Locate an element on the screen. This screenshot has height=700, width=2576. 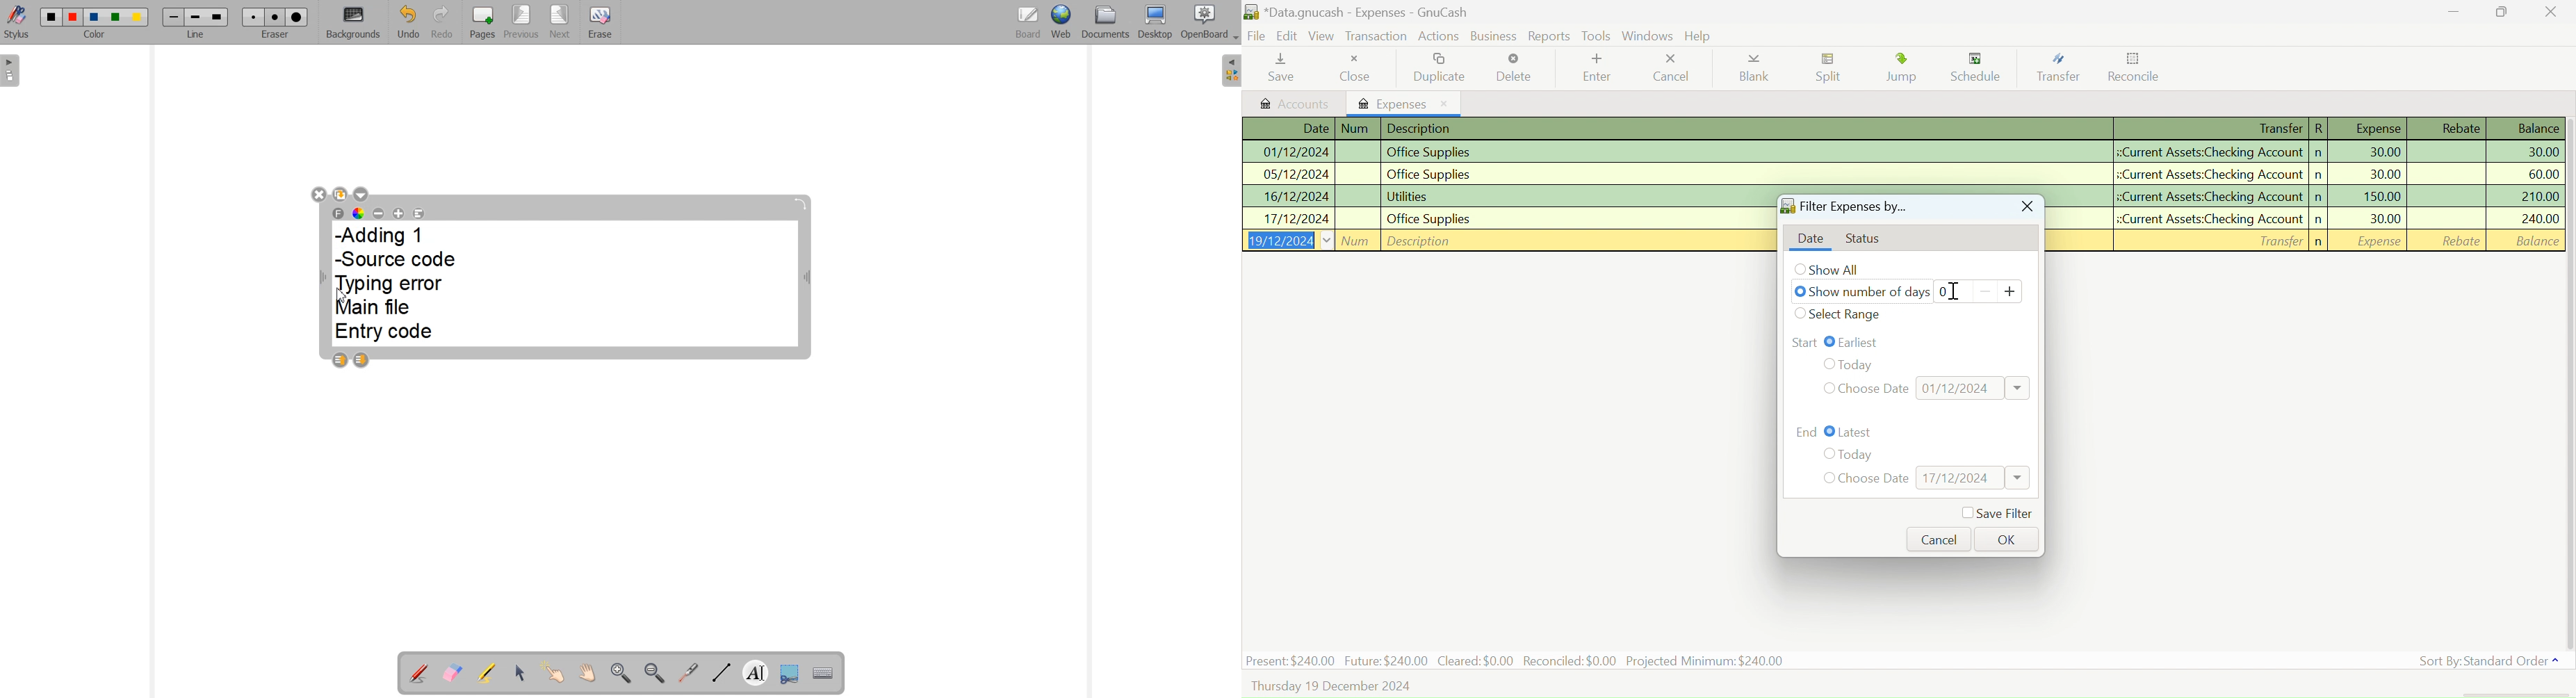
Zoom out is located at coordinates (654, 673).